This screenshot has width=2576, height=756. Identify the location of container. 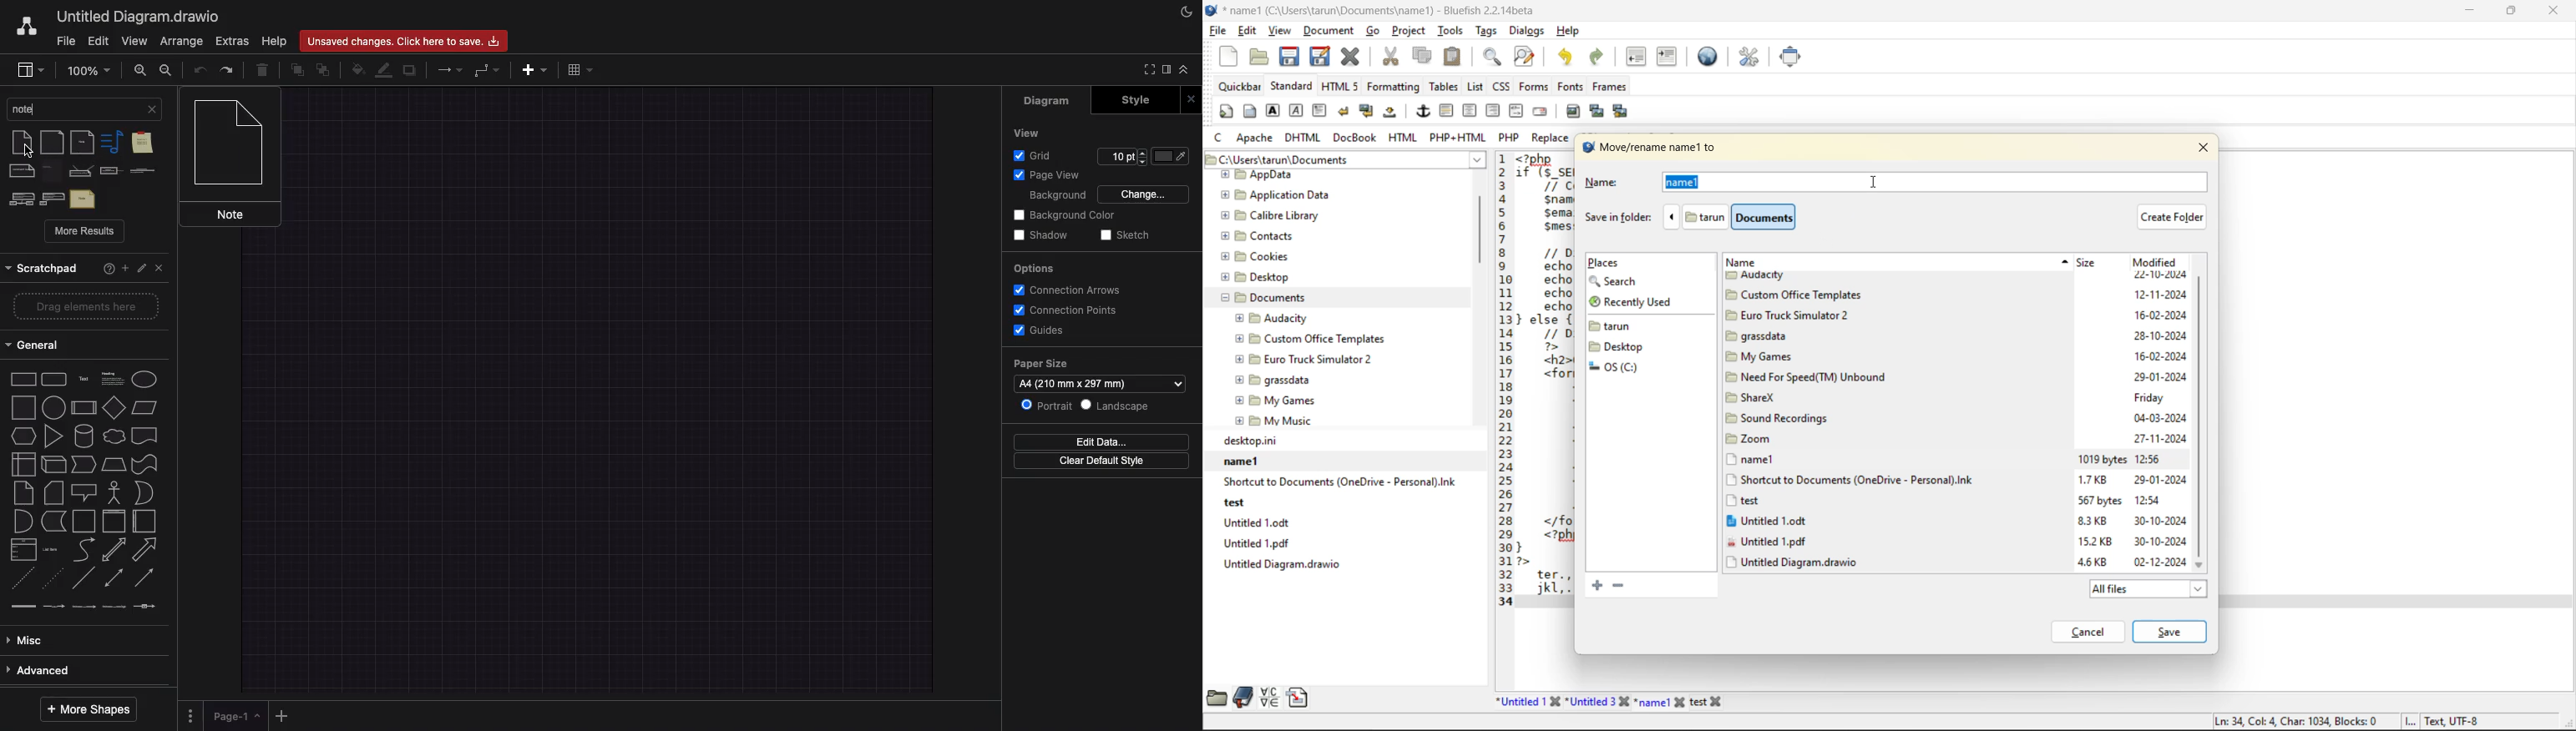
(84, 521).